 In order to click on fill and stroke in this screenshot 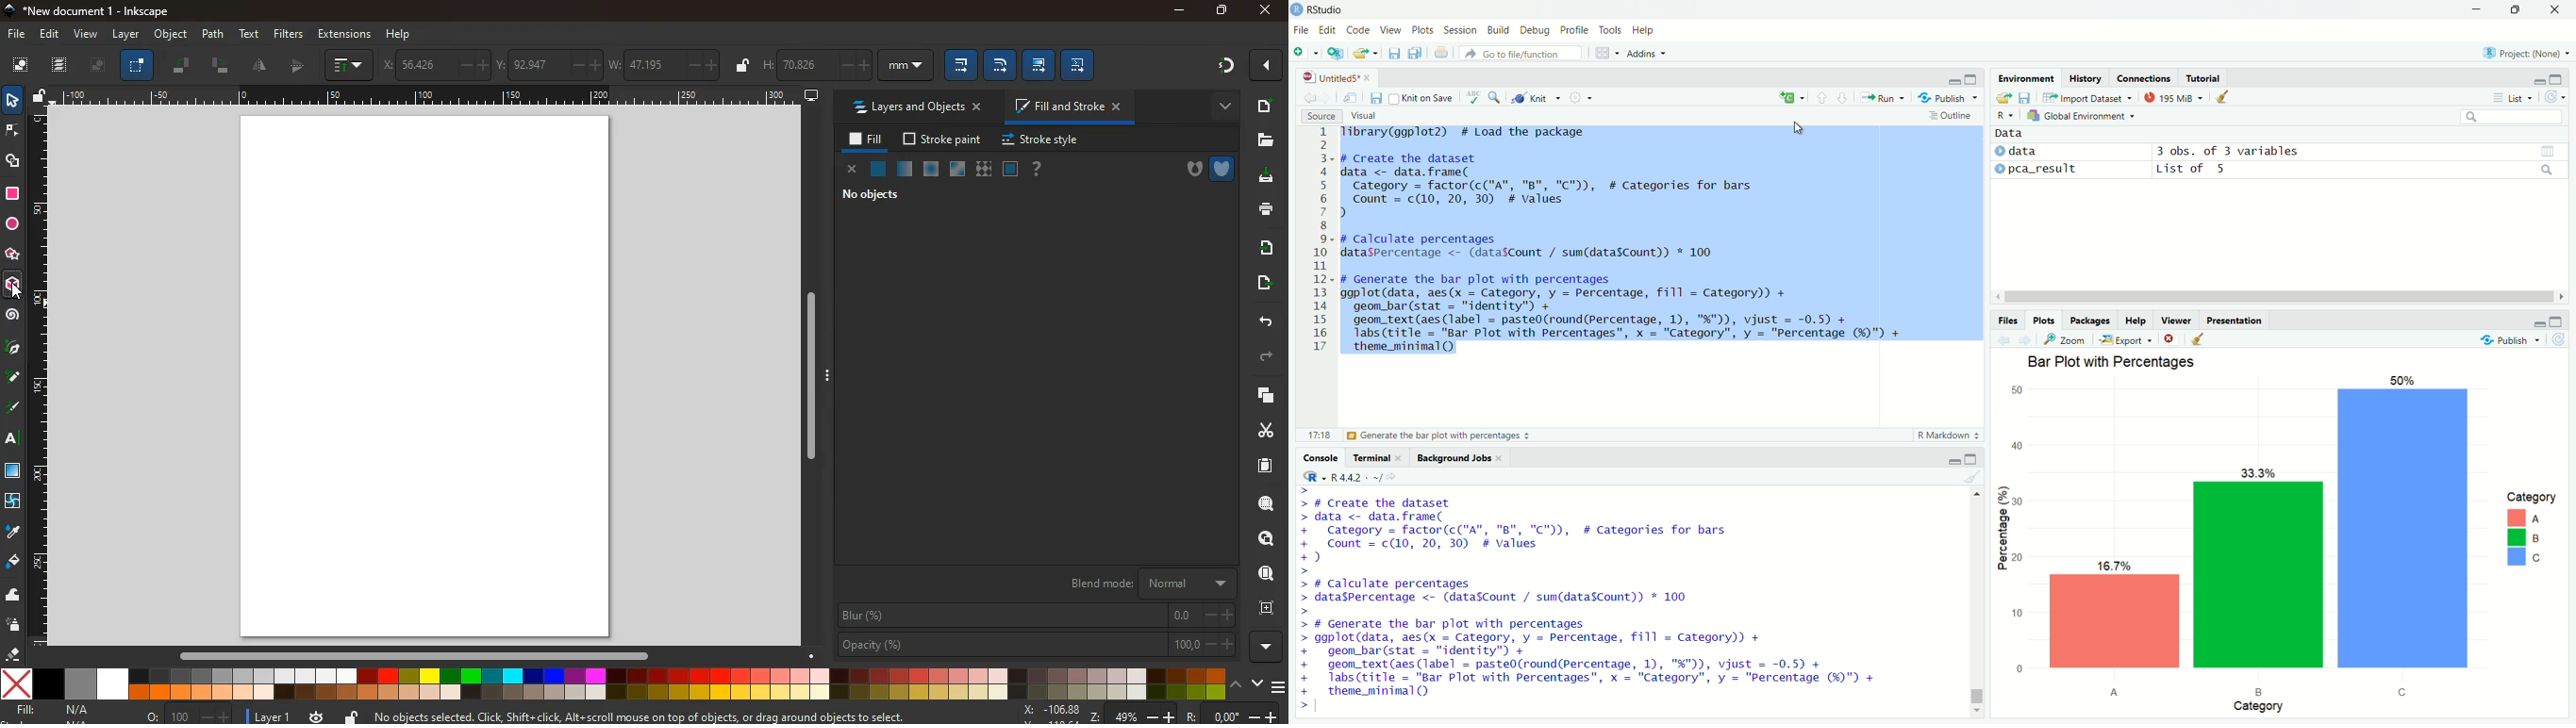, I will do `click(1071, 108)`.